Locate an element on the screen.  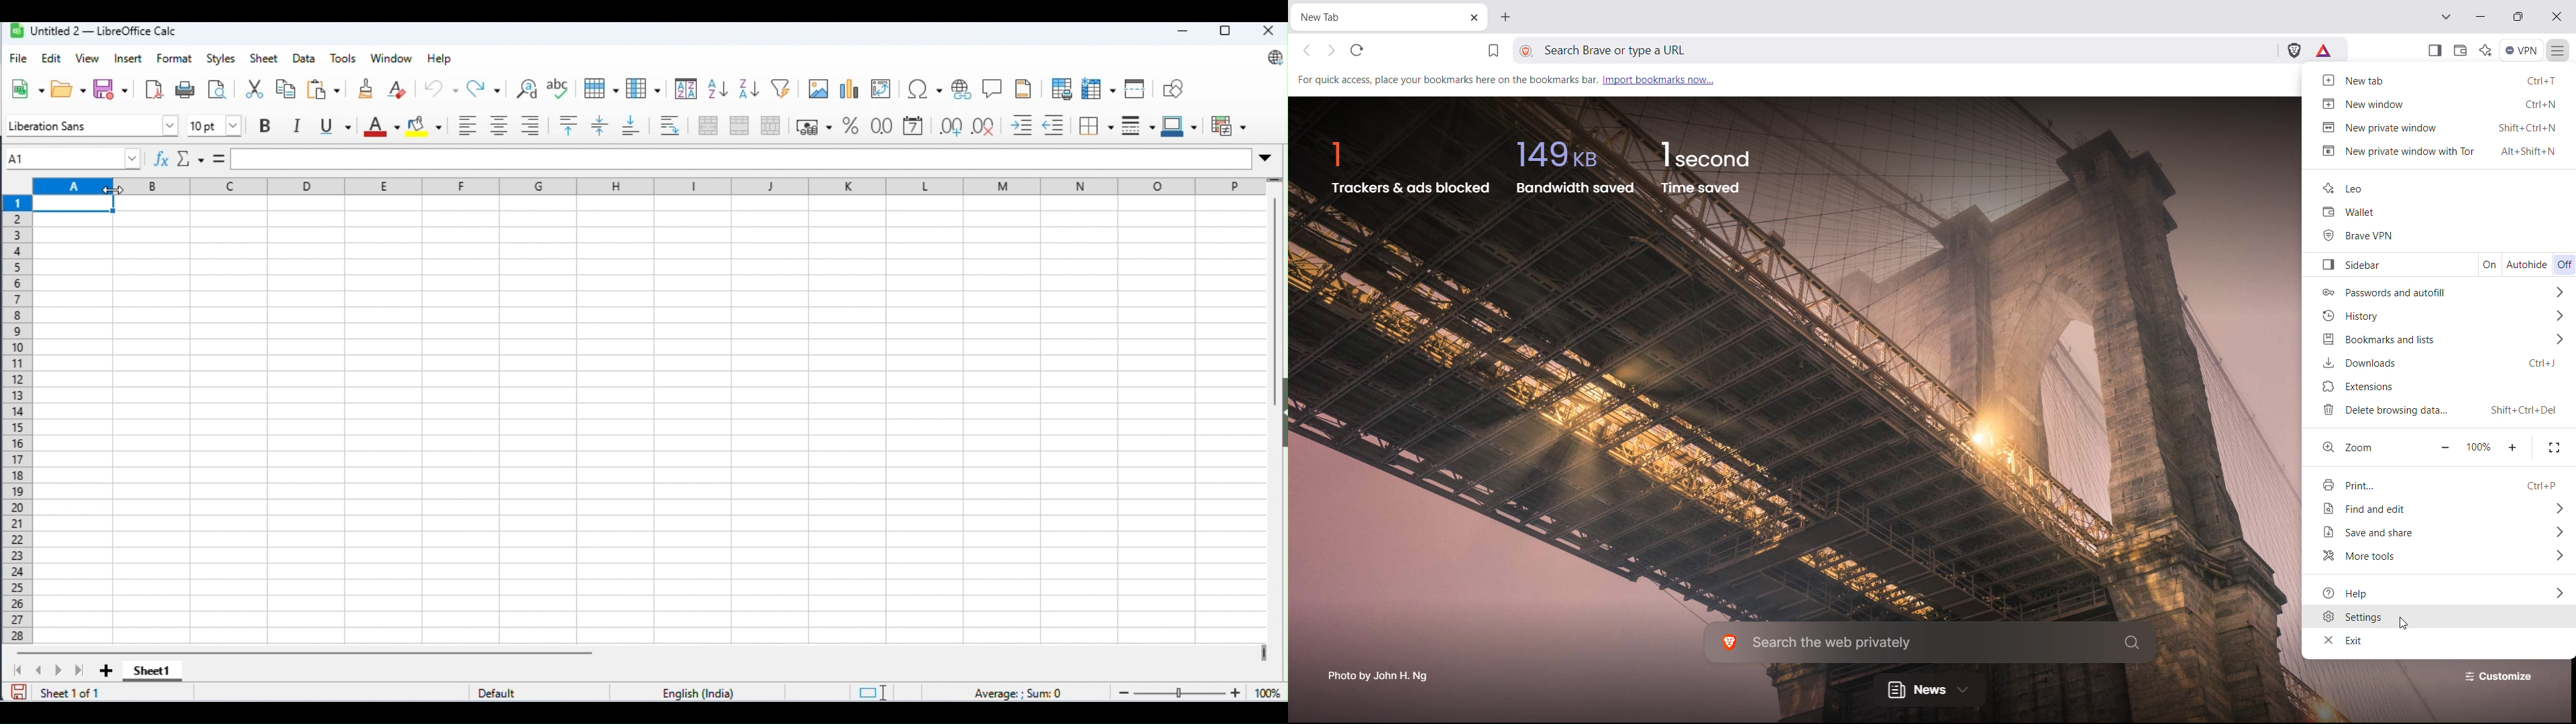
clear direct formatting is located at coordinates (398, 87).